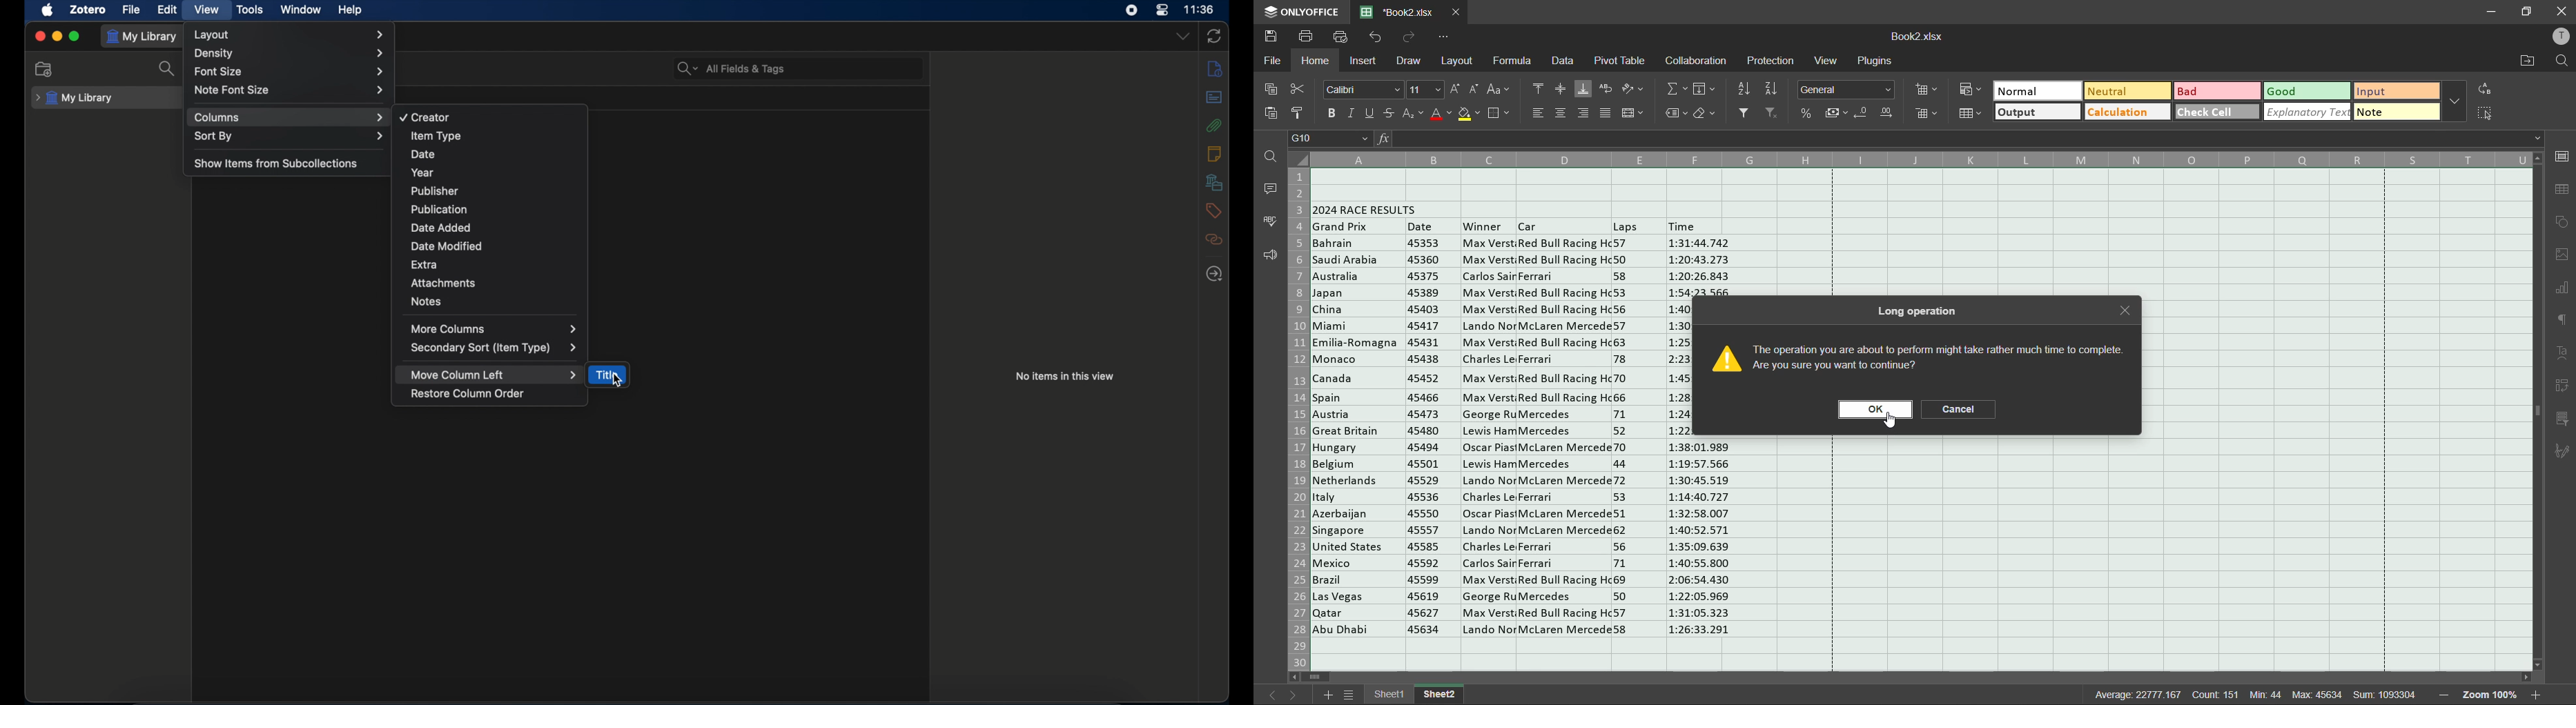 This screenshot has height=728, width=2576. What do you see at coordinates (278, 163) in the screenshot?
I see `show items from subcollections` at bounding box center [278, 163].